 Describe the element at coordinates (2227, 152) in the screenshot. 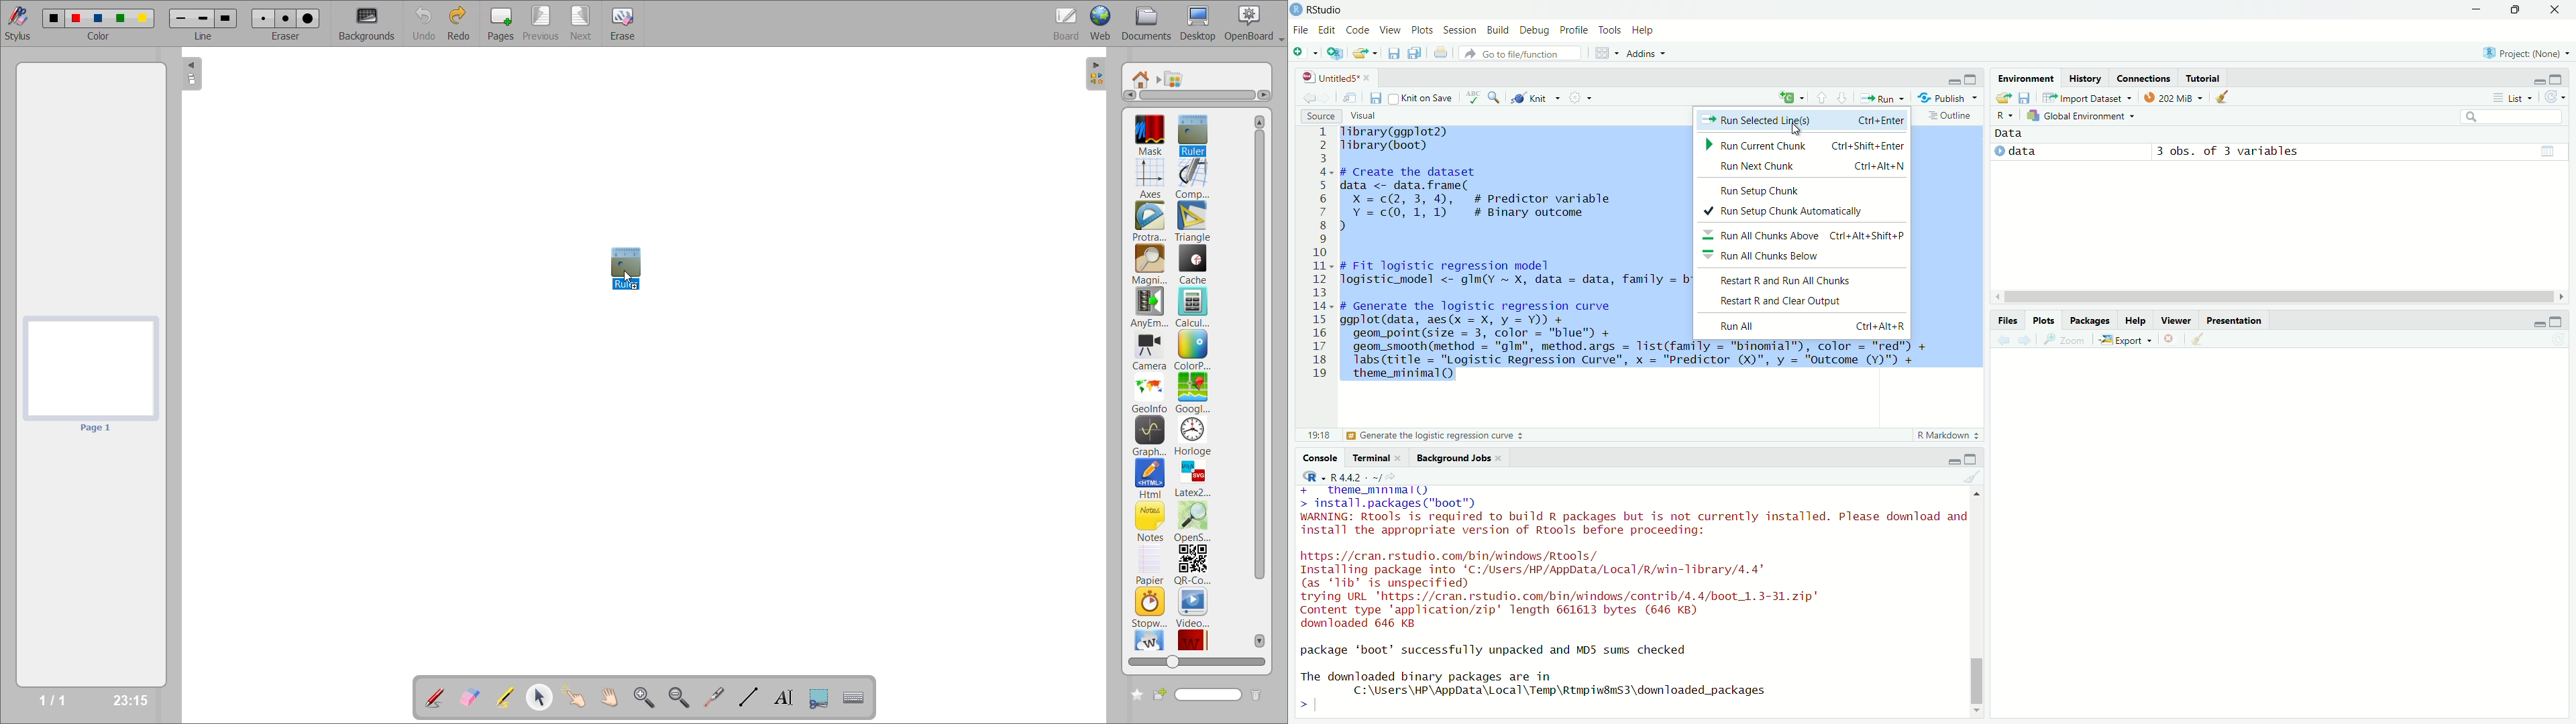

I see `3 obs. of 3 variables` at that location.